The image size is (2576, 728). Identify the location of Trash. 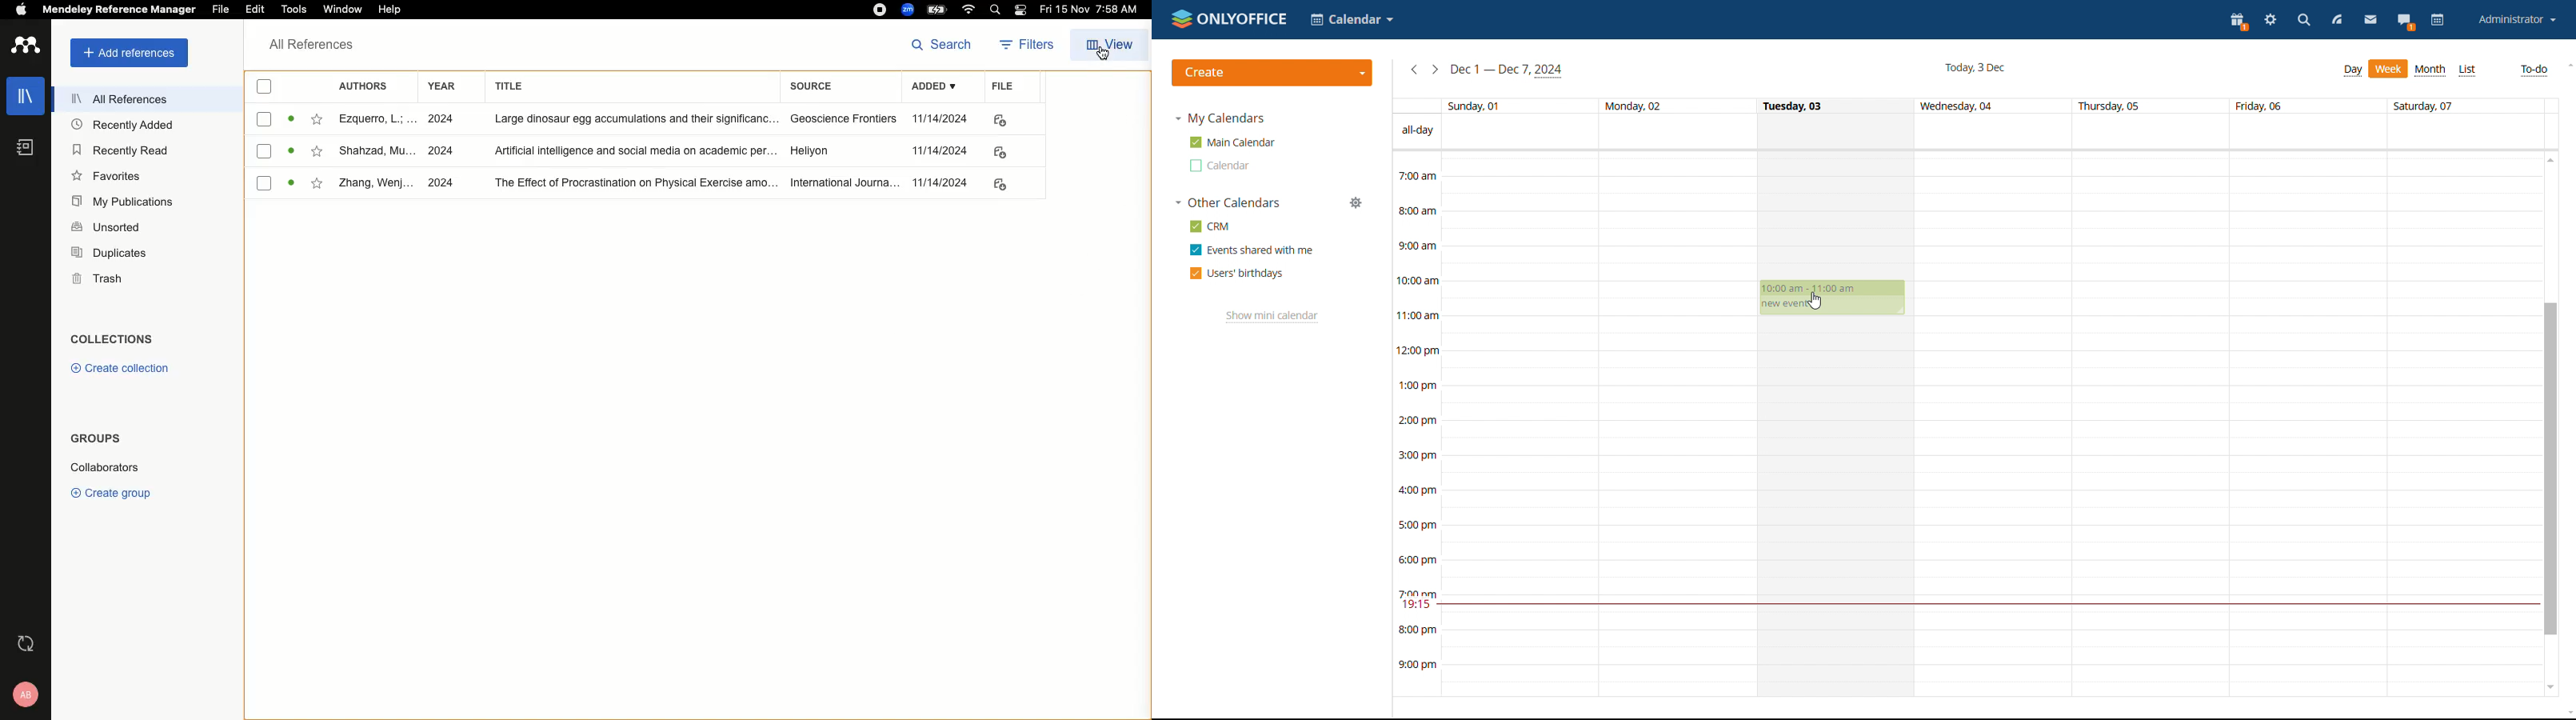
(91, 278).